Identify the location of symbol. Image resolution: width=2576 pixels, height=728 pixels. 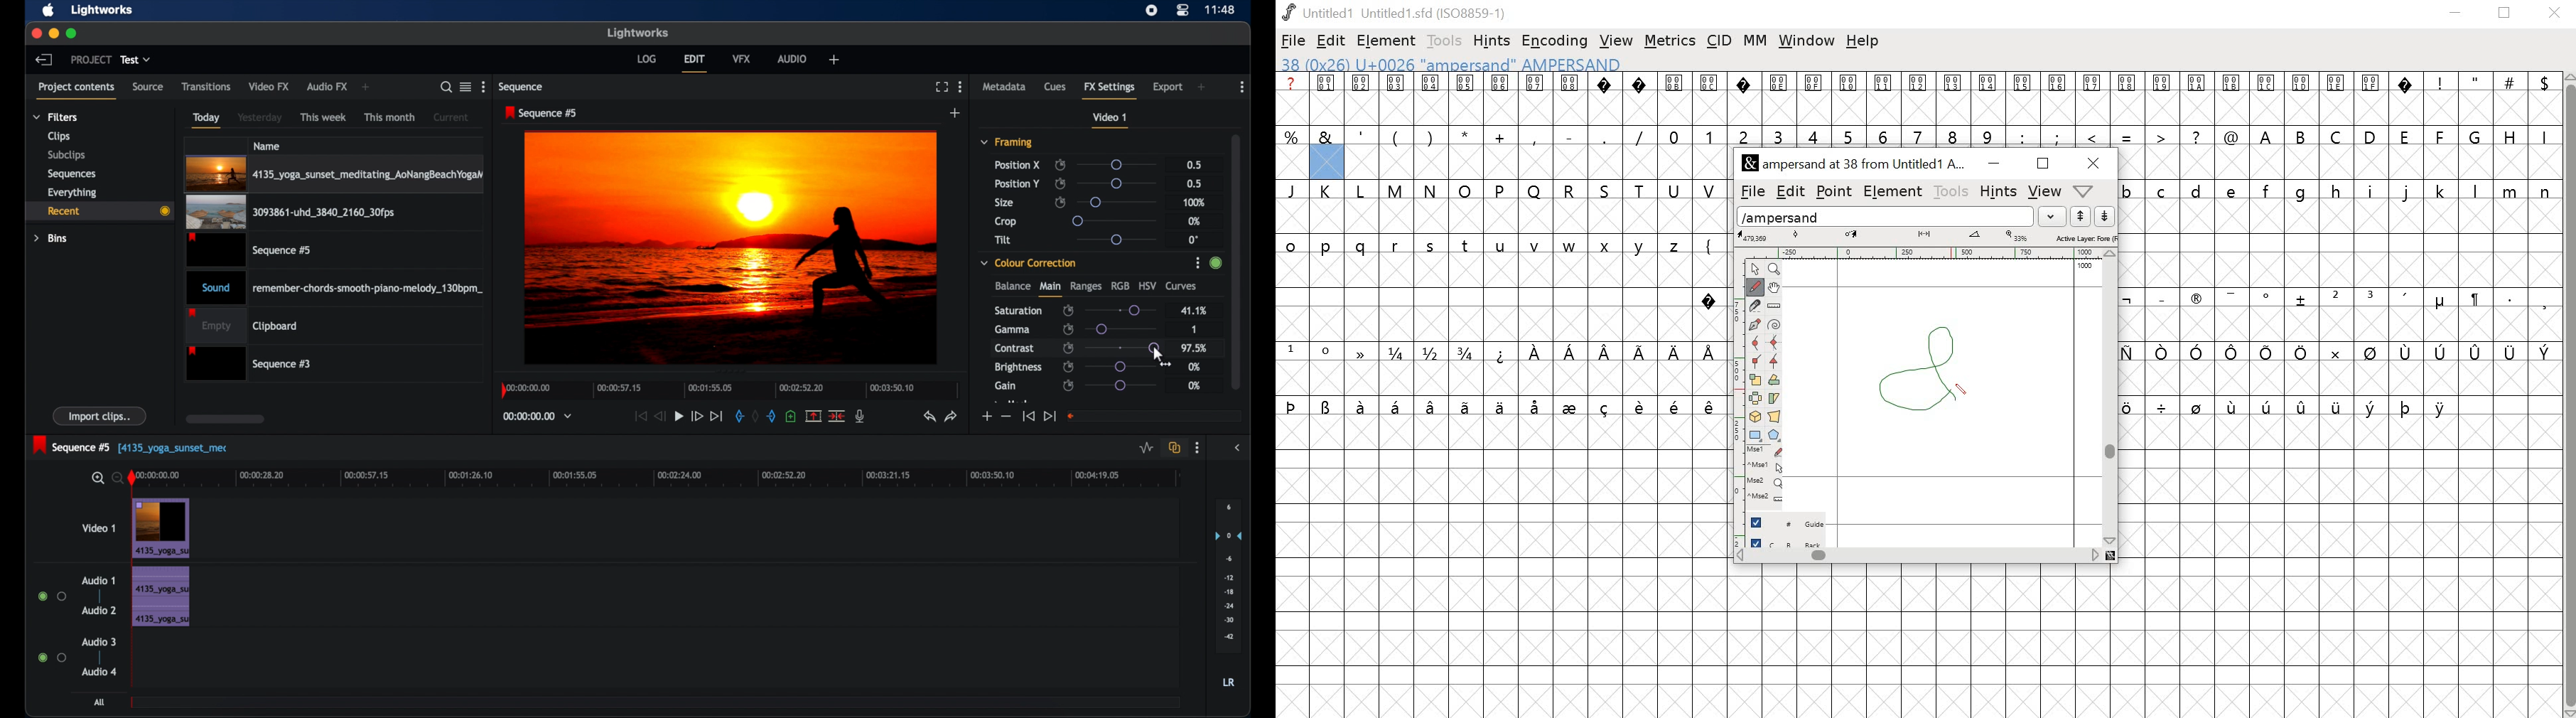
(2476, 353).